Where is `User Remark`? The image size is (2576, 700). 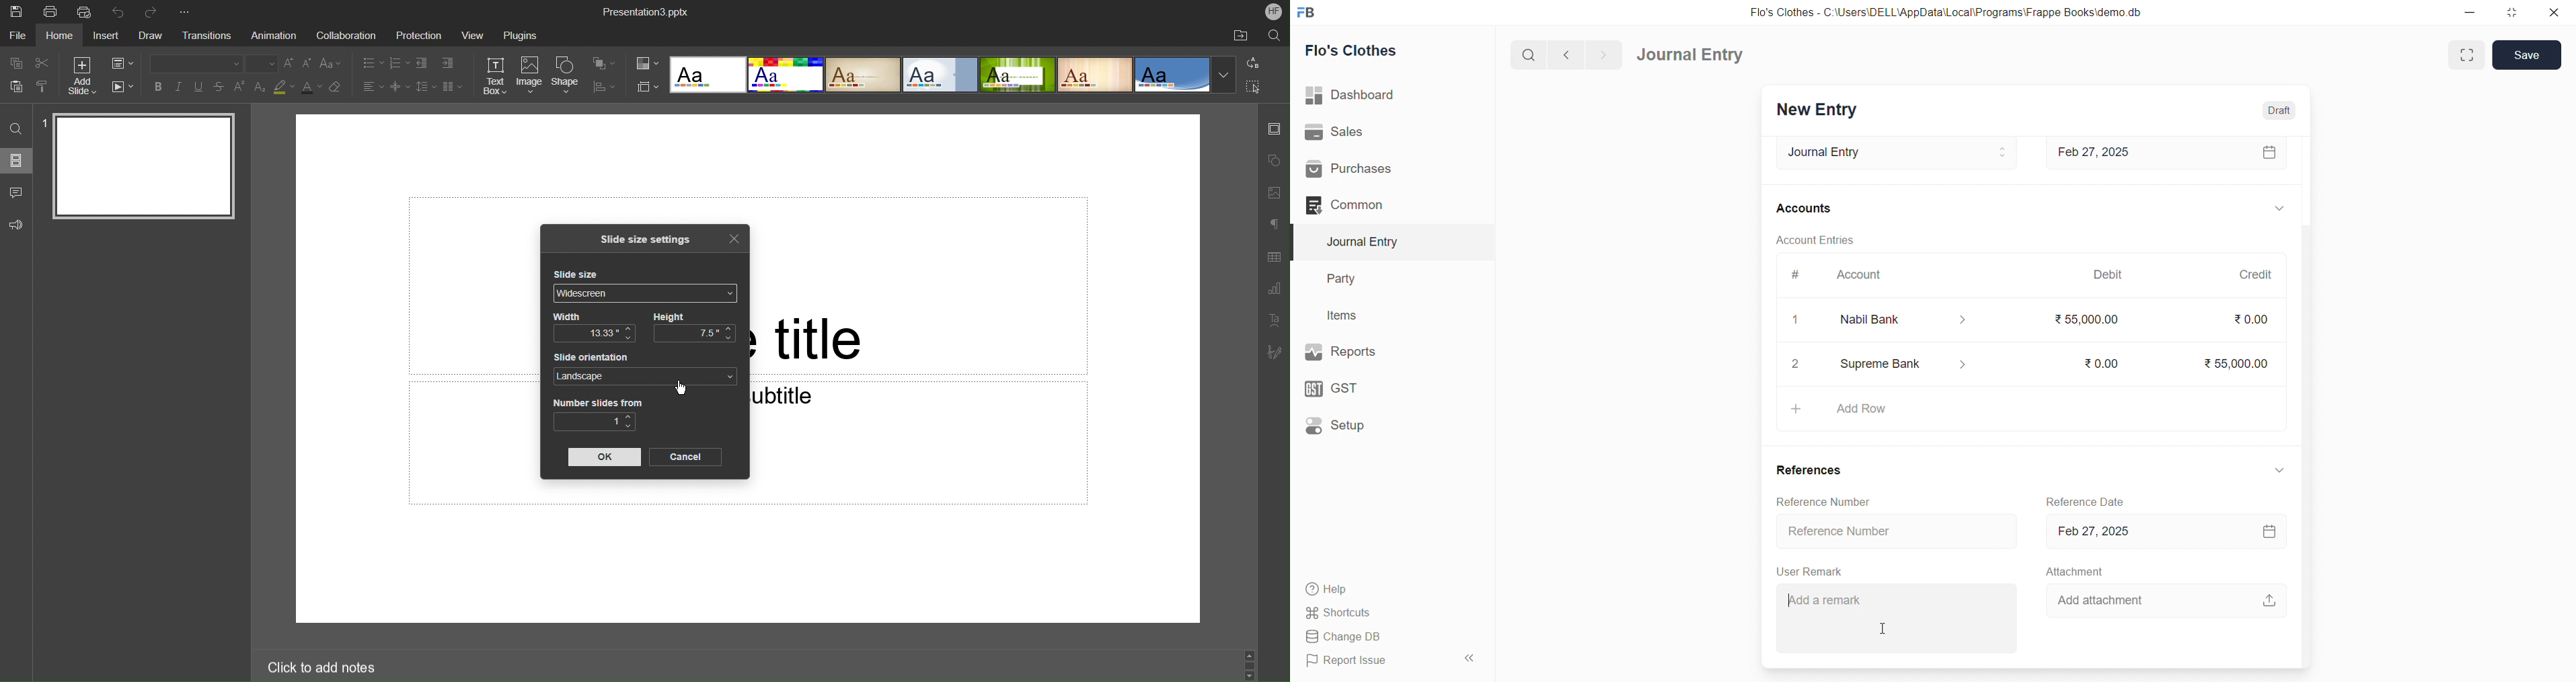 User Remark is located at coordinates (1809, 571).